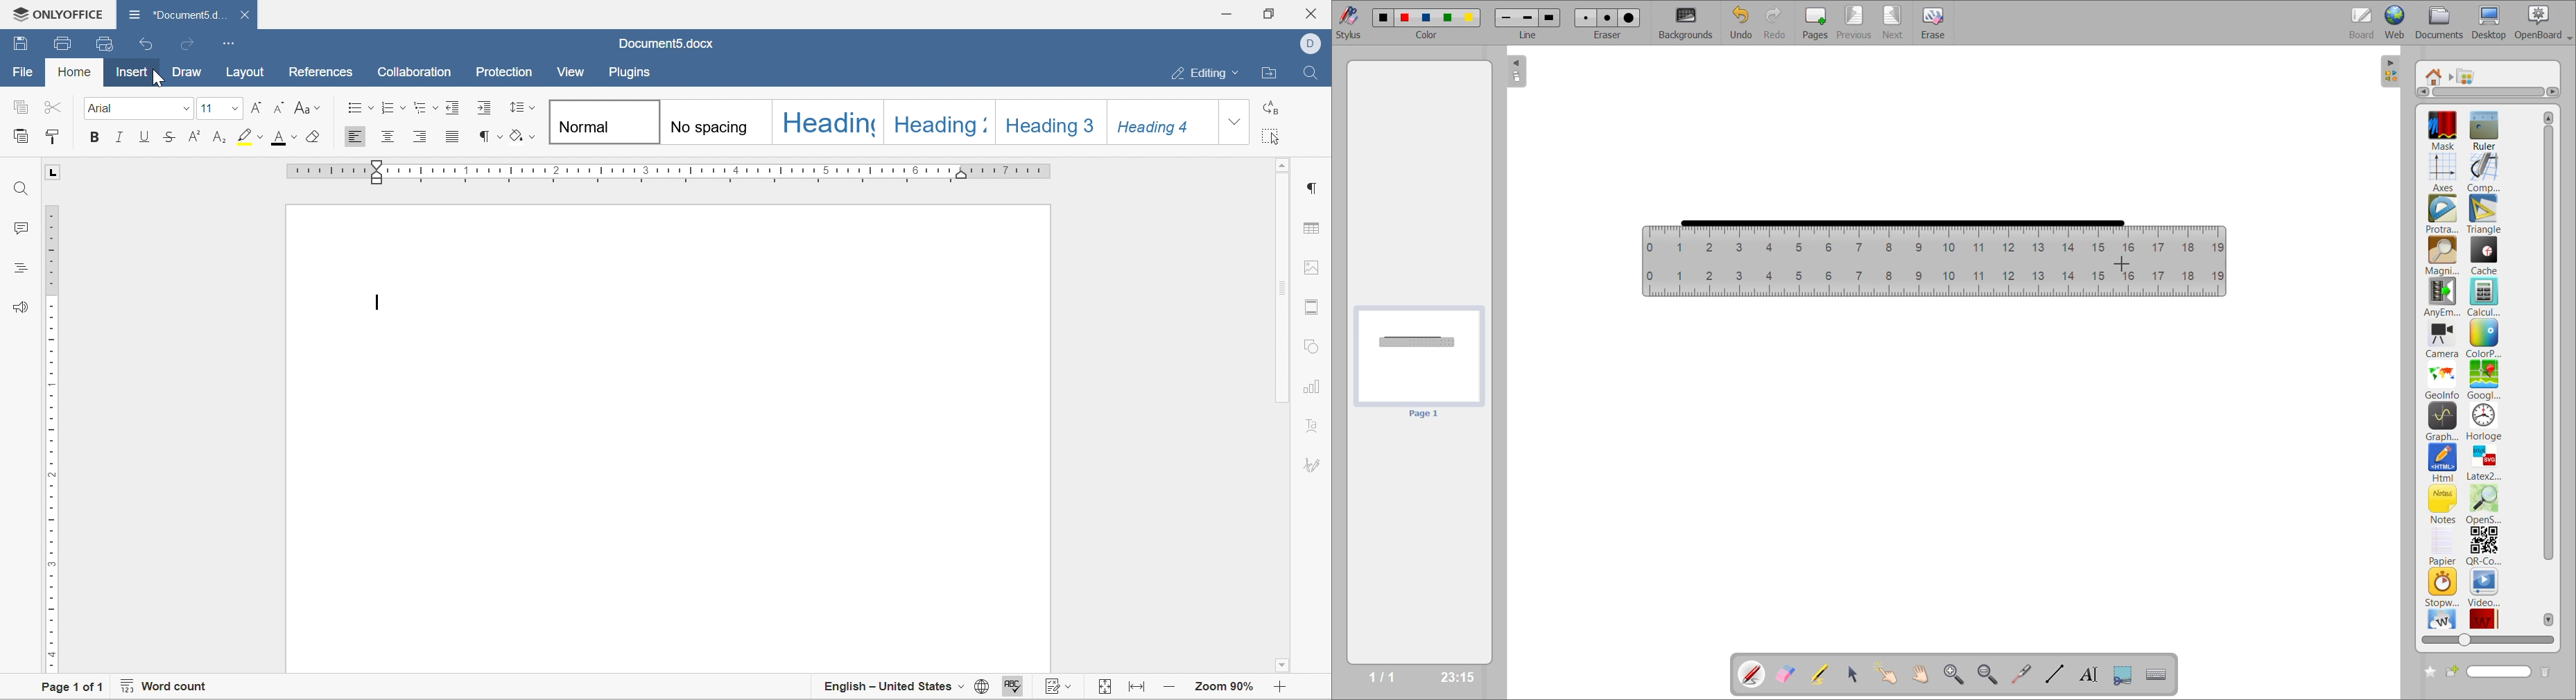 The height and width of the screenshot is (700, 2576). I want to click on zoom in, so click(1279, 688).